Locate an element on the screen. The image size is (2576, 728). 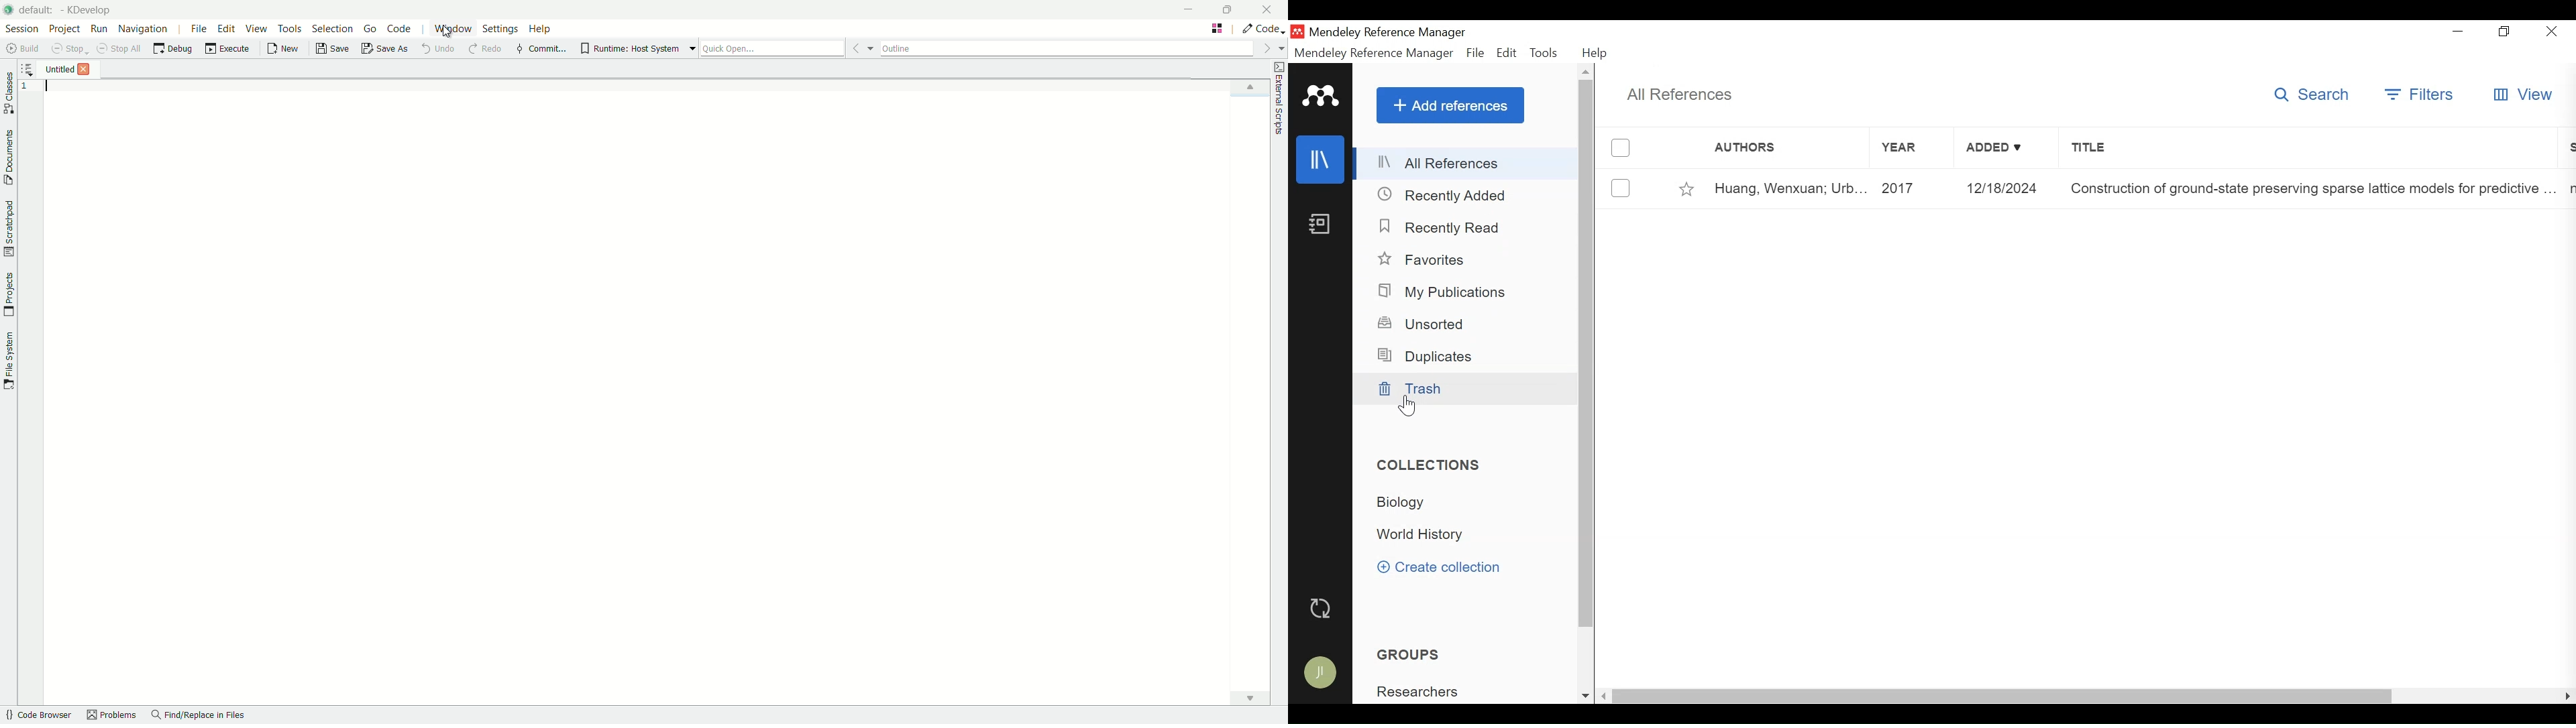
Scroll Right is located at coordinates (2565, 696).